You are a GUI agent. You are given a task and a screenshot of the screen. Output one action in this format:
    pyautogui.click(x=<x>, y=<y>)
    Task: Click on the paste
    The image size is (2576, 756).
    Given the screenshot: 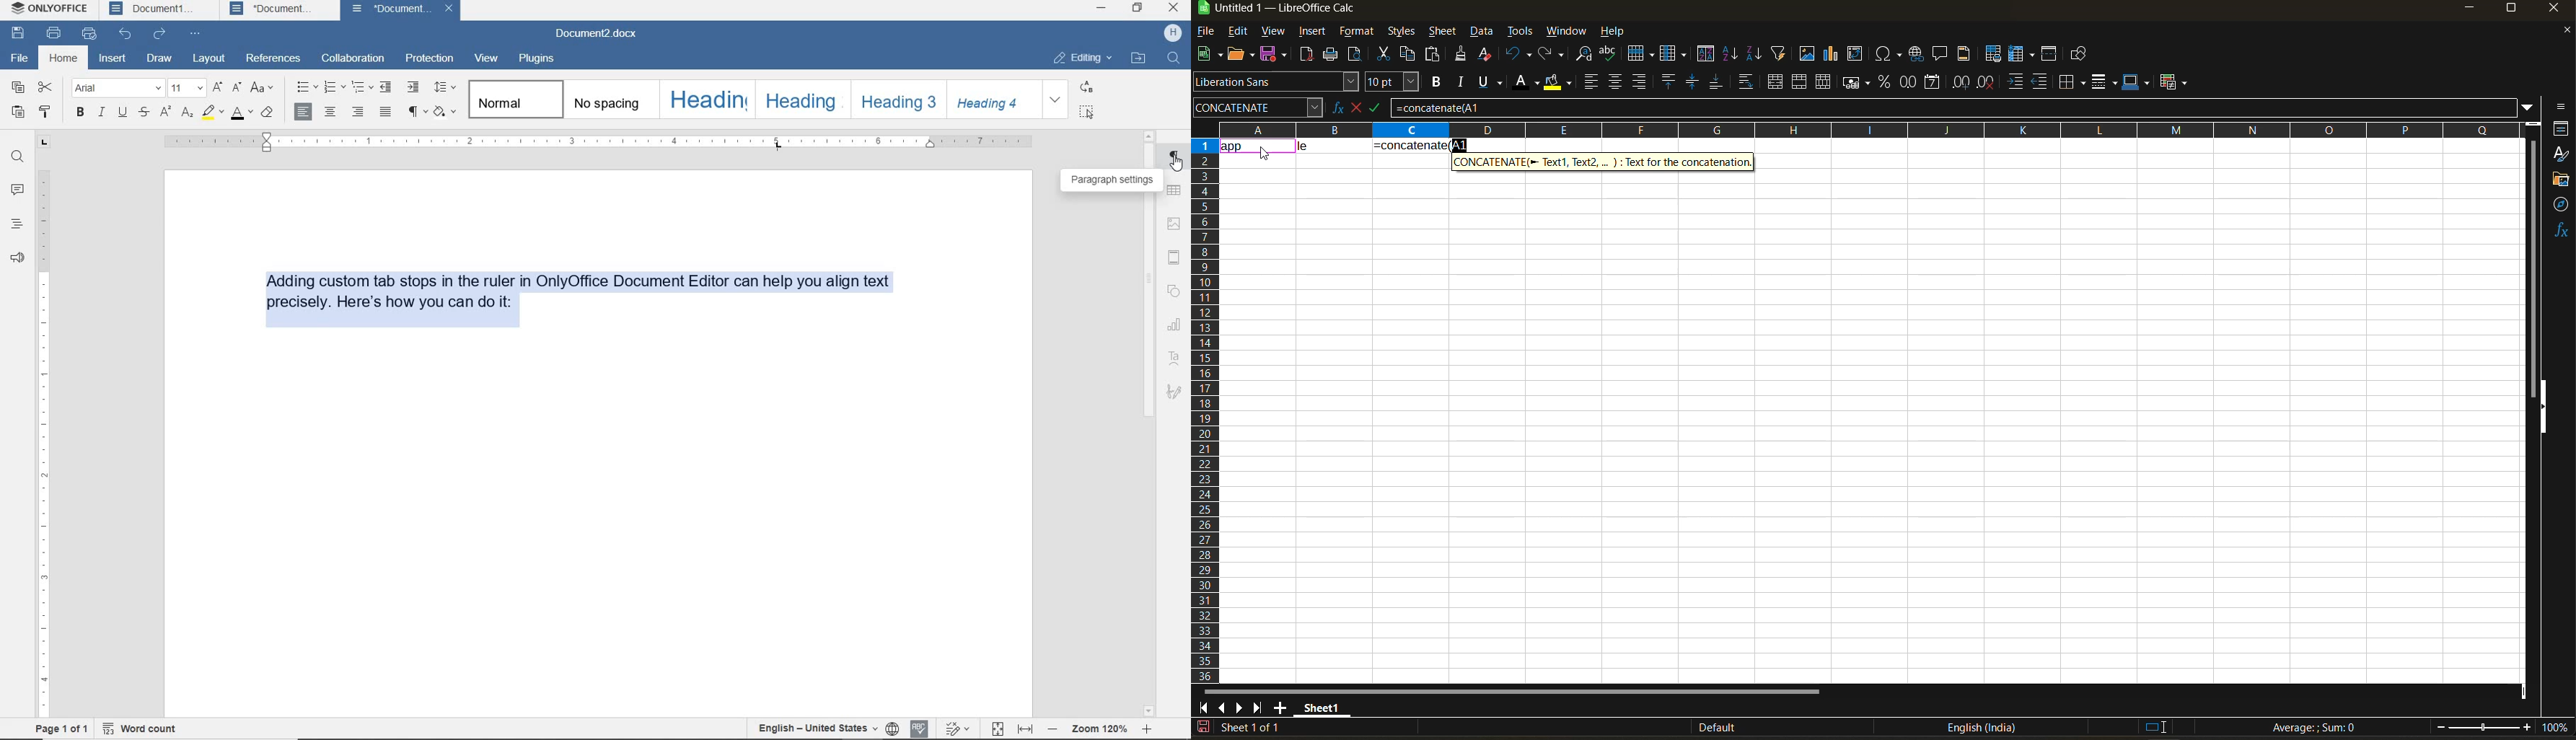 What is the action you would take?
    pyautogui.click(x=18, y=113)
    